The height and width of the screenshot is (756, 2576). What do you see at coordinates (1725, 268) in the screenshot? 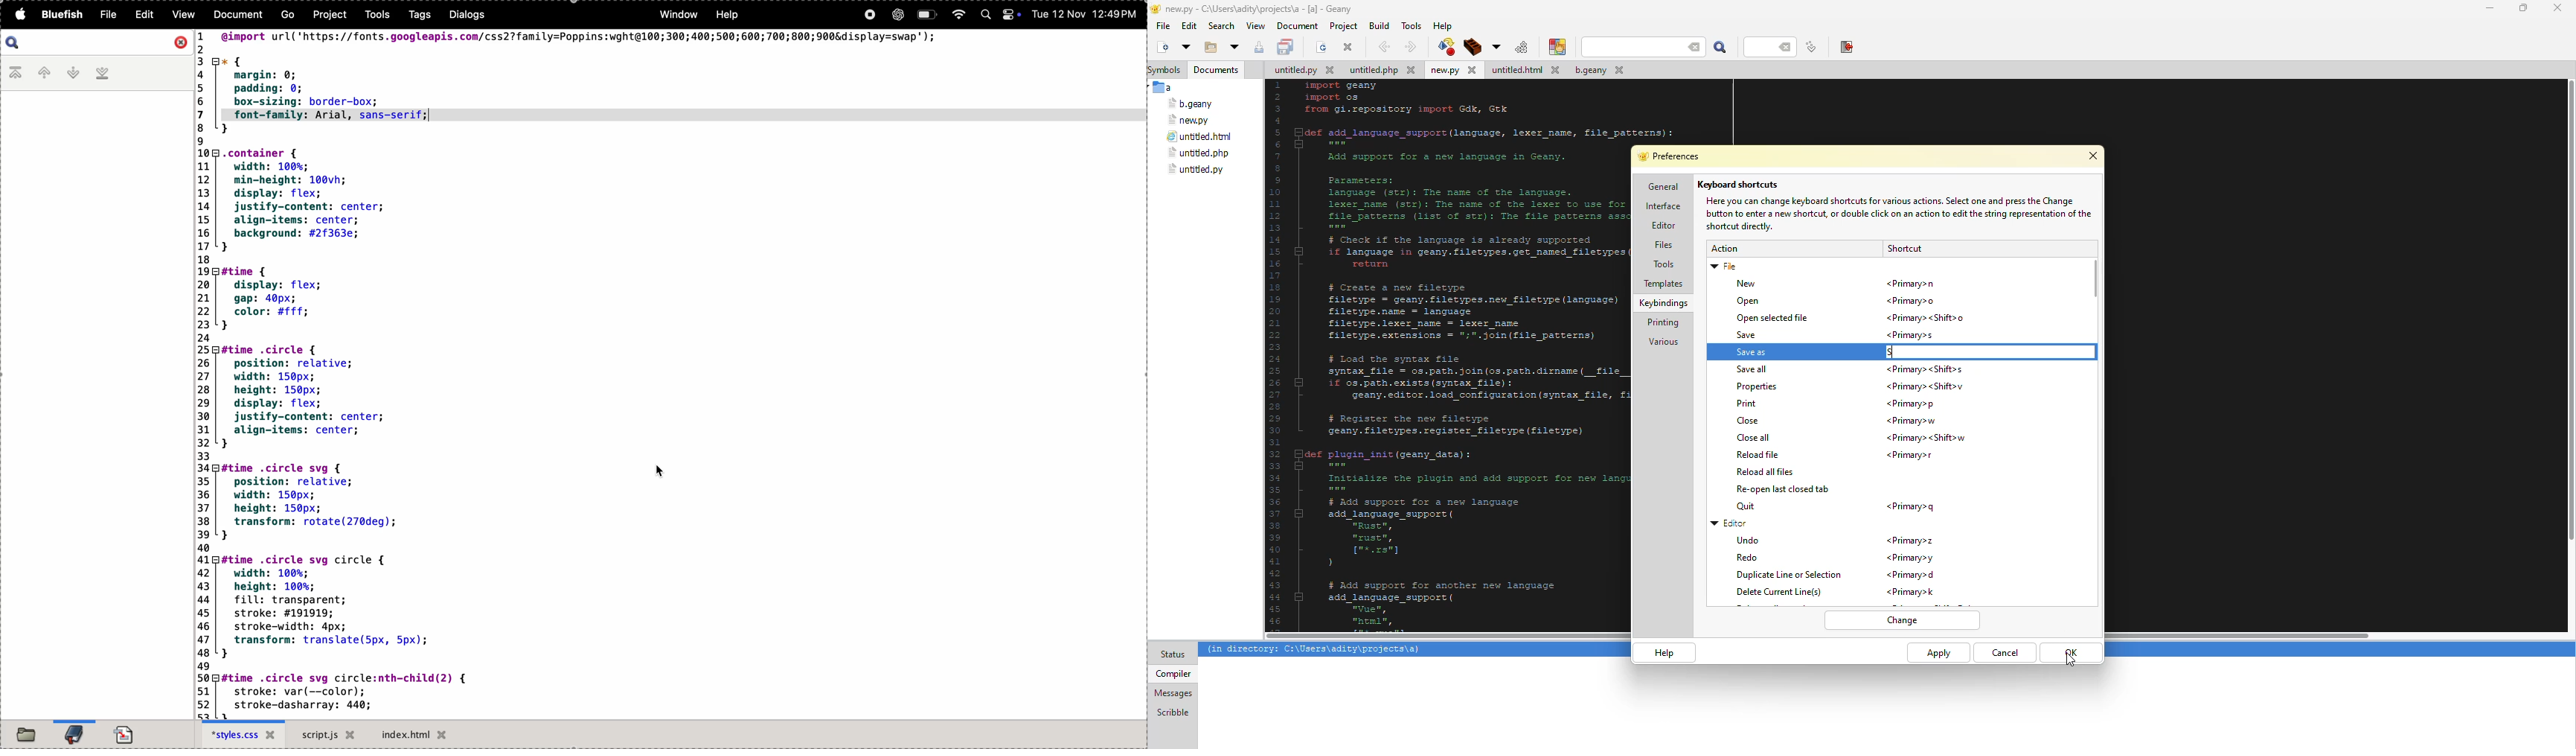
I see `file` at bounding box center [1725, 268].